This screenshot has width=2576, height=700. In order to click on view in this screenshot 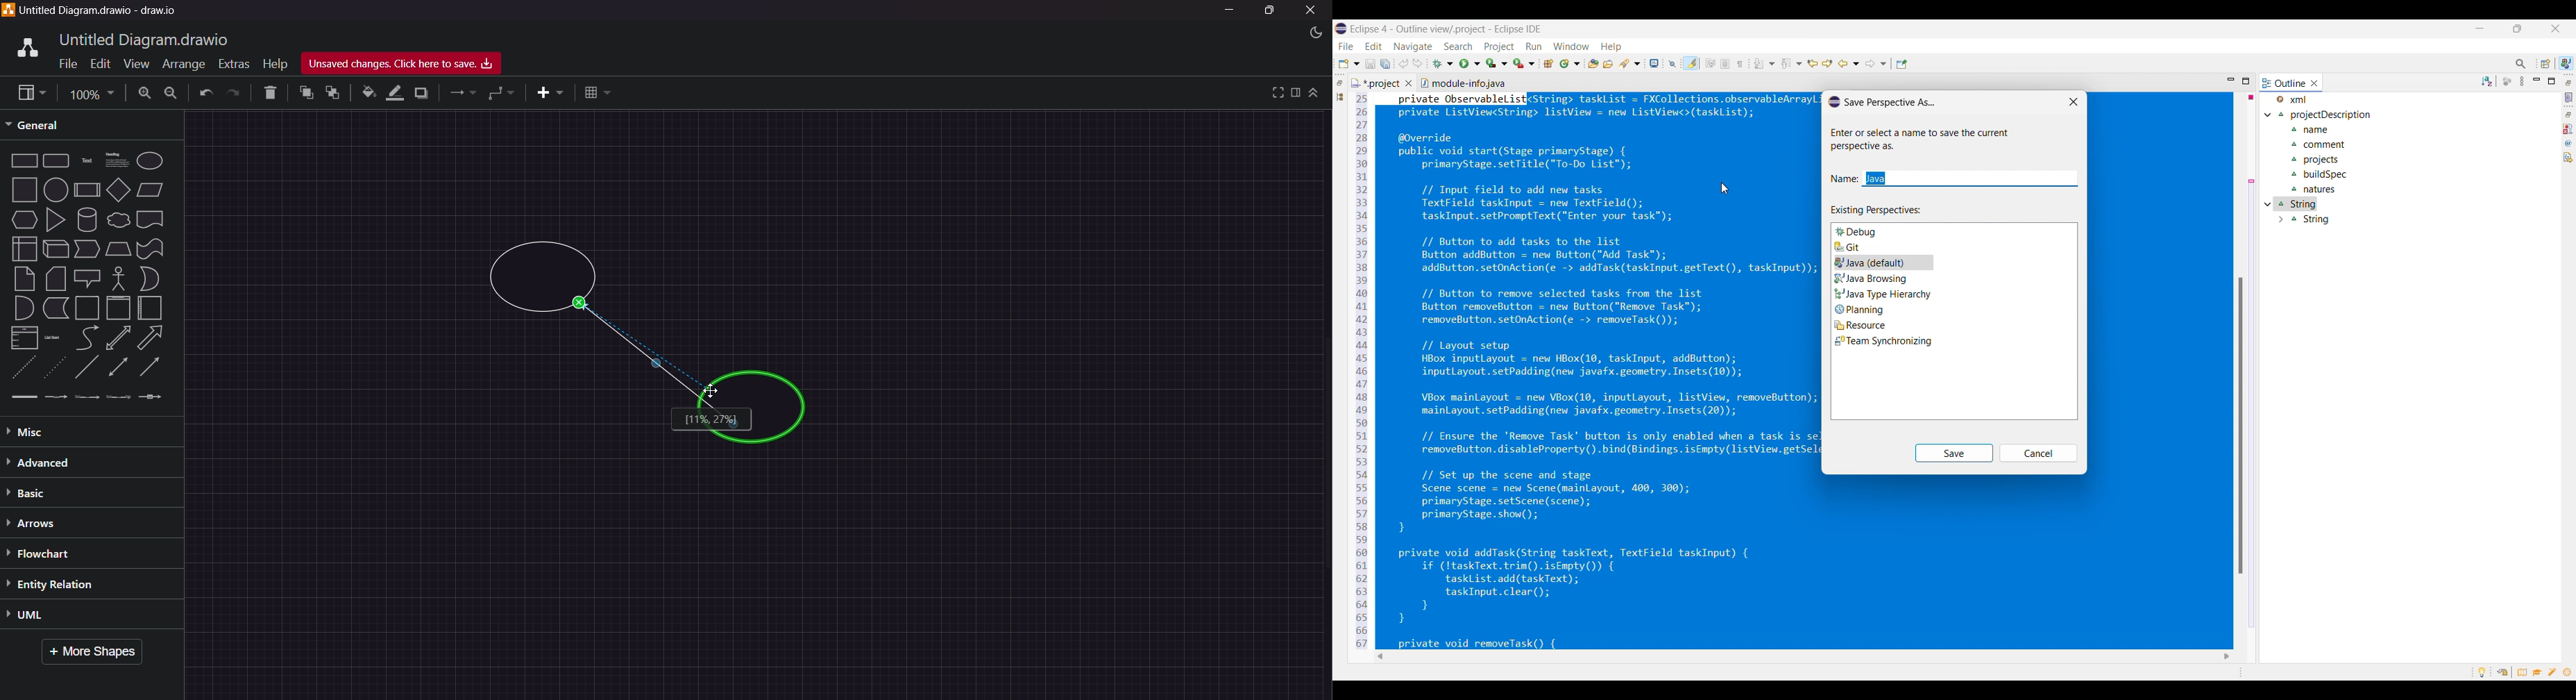, I will do `click(28, 92)`.